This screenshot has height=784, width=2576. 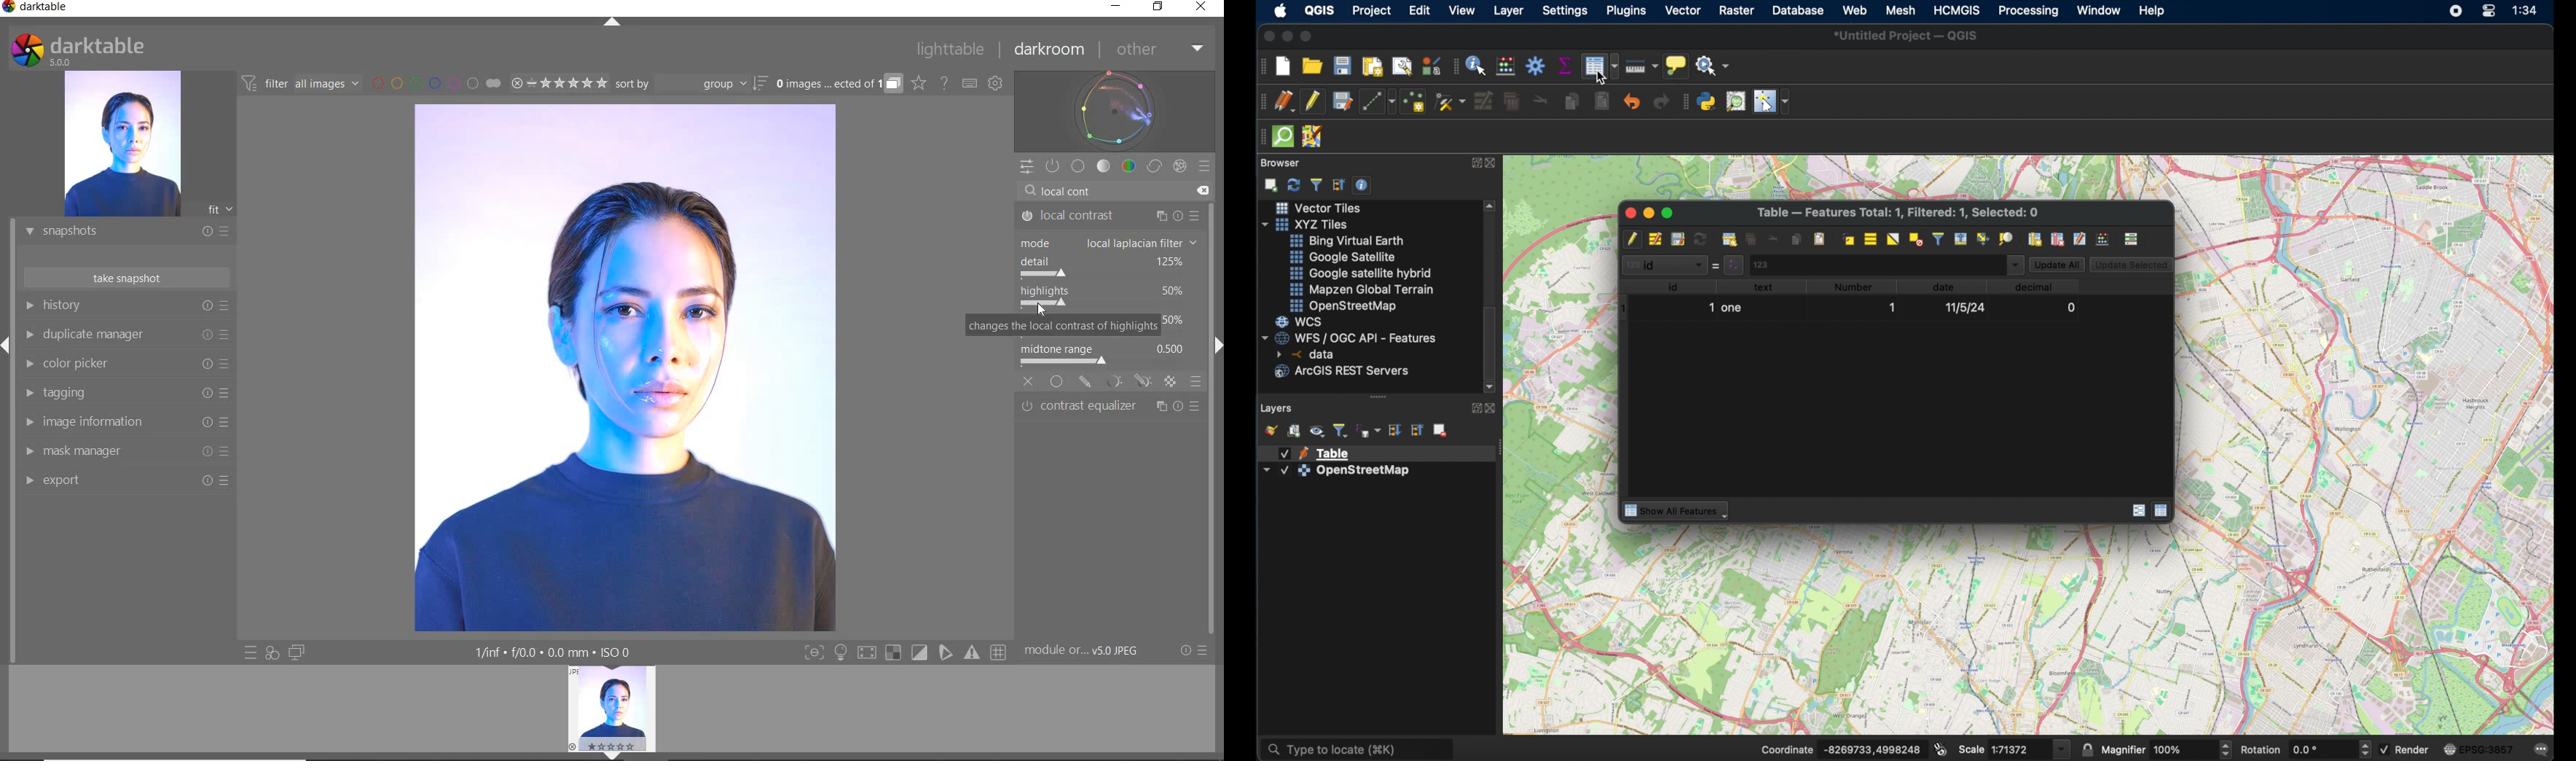 What do you see at coordinates (1460, 10) in the screenshot?
I see `view` at bounding box center [1460, 10].